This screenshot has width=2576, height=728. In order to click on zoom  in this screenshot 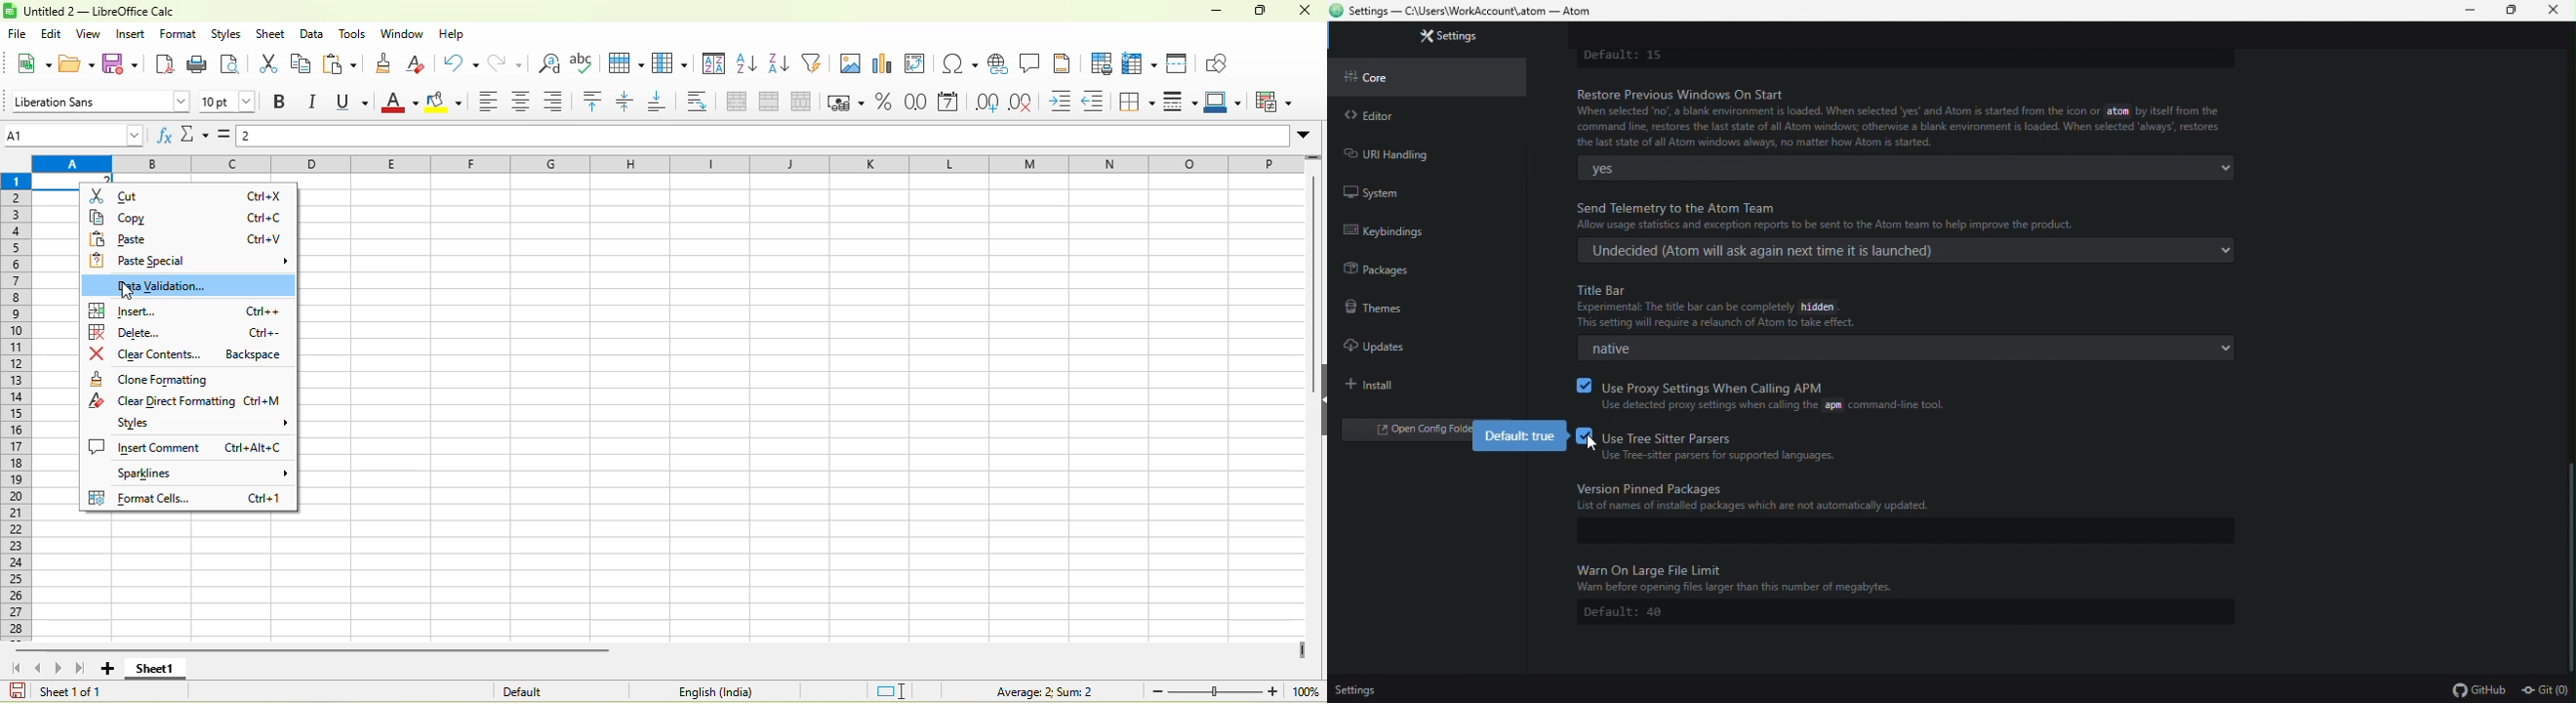, I will do `click(1216, 690)`.